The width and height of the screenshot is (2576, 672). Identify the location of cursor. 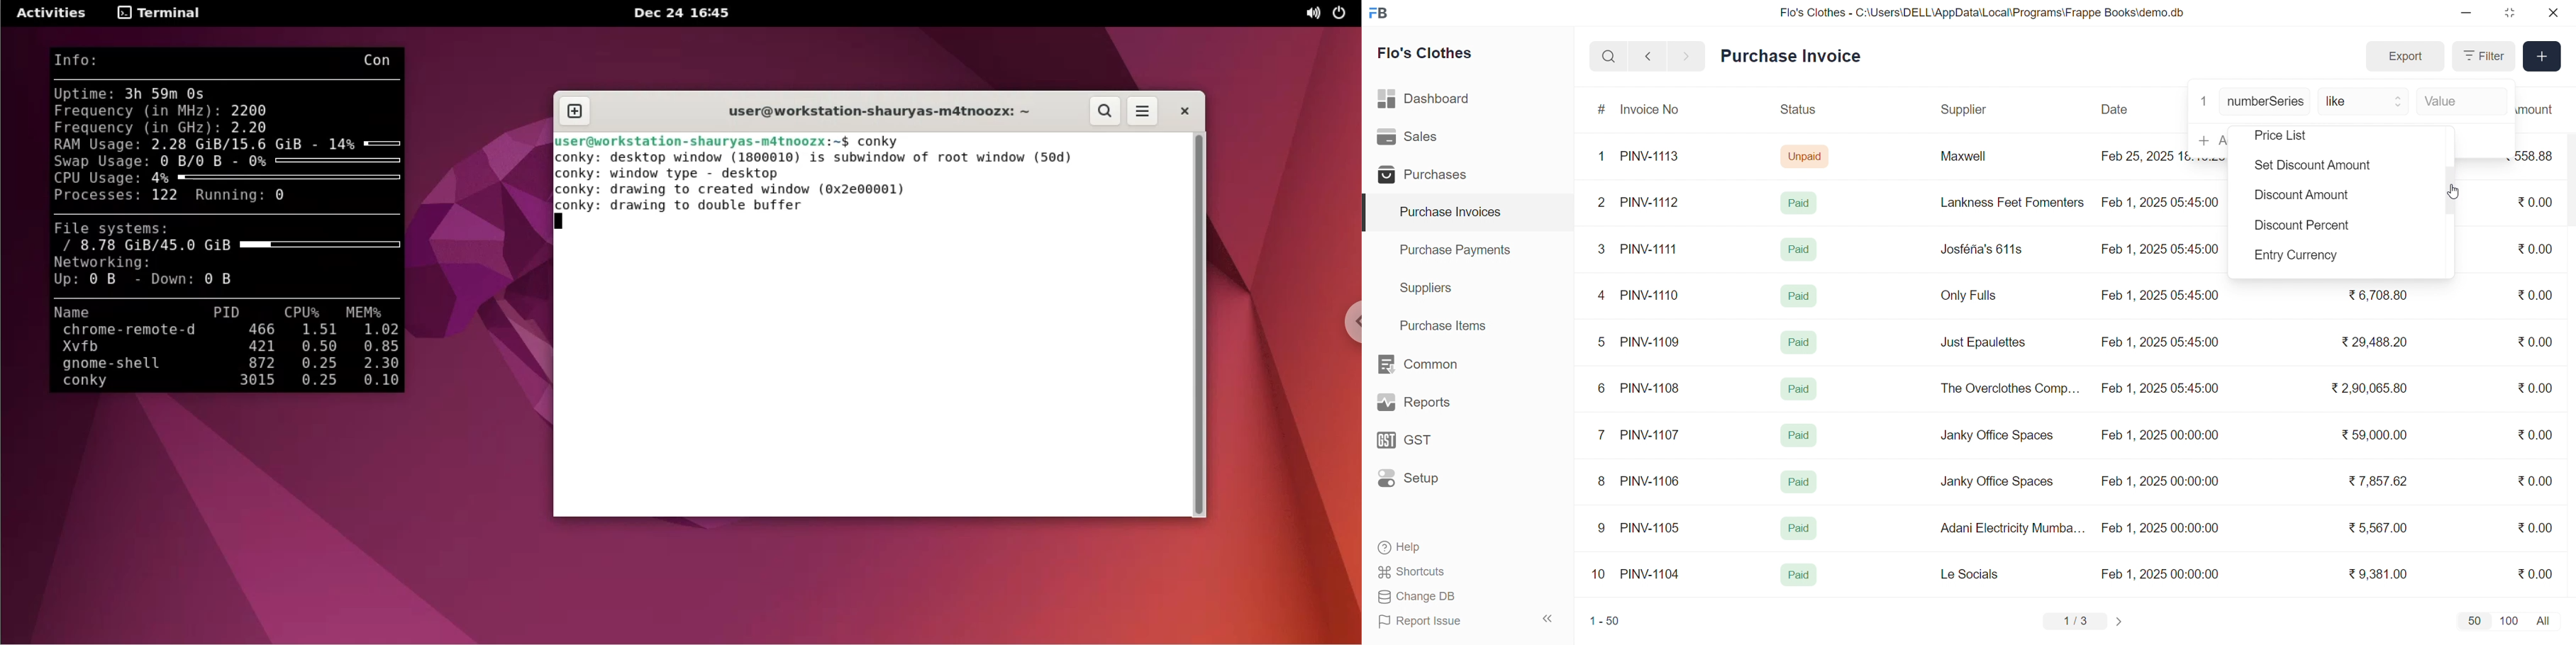
(2455, 190).